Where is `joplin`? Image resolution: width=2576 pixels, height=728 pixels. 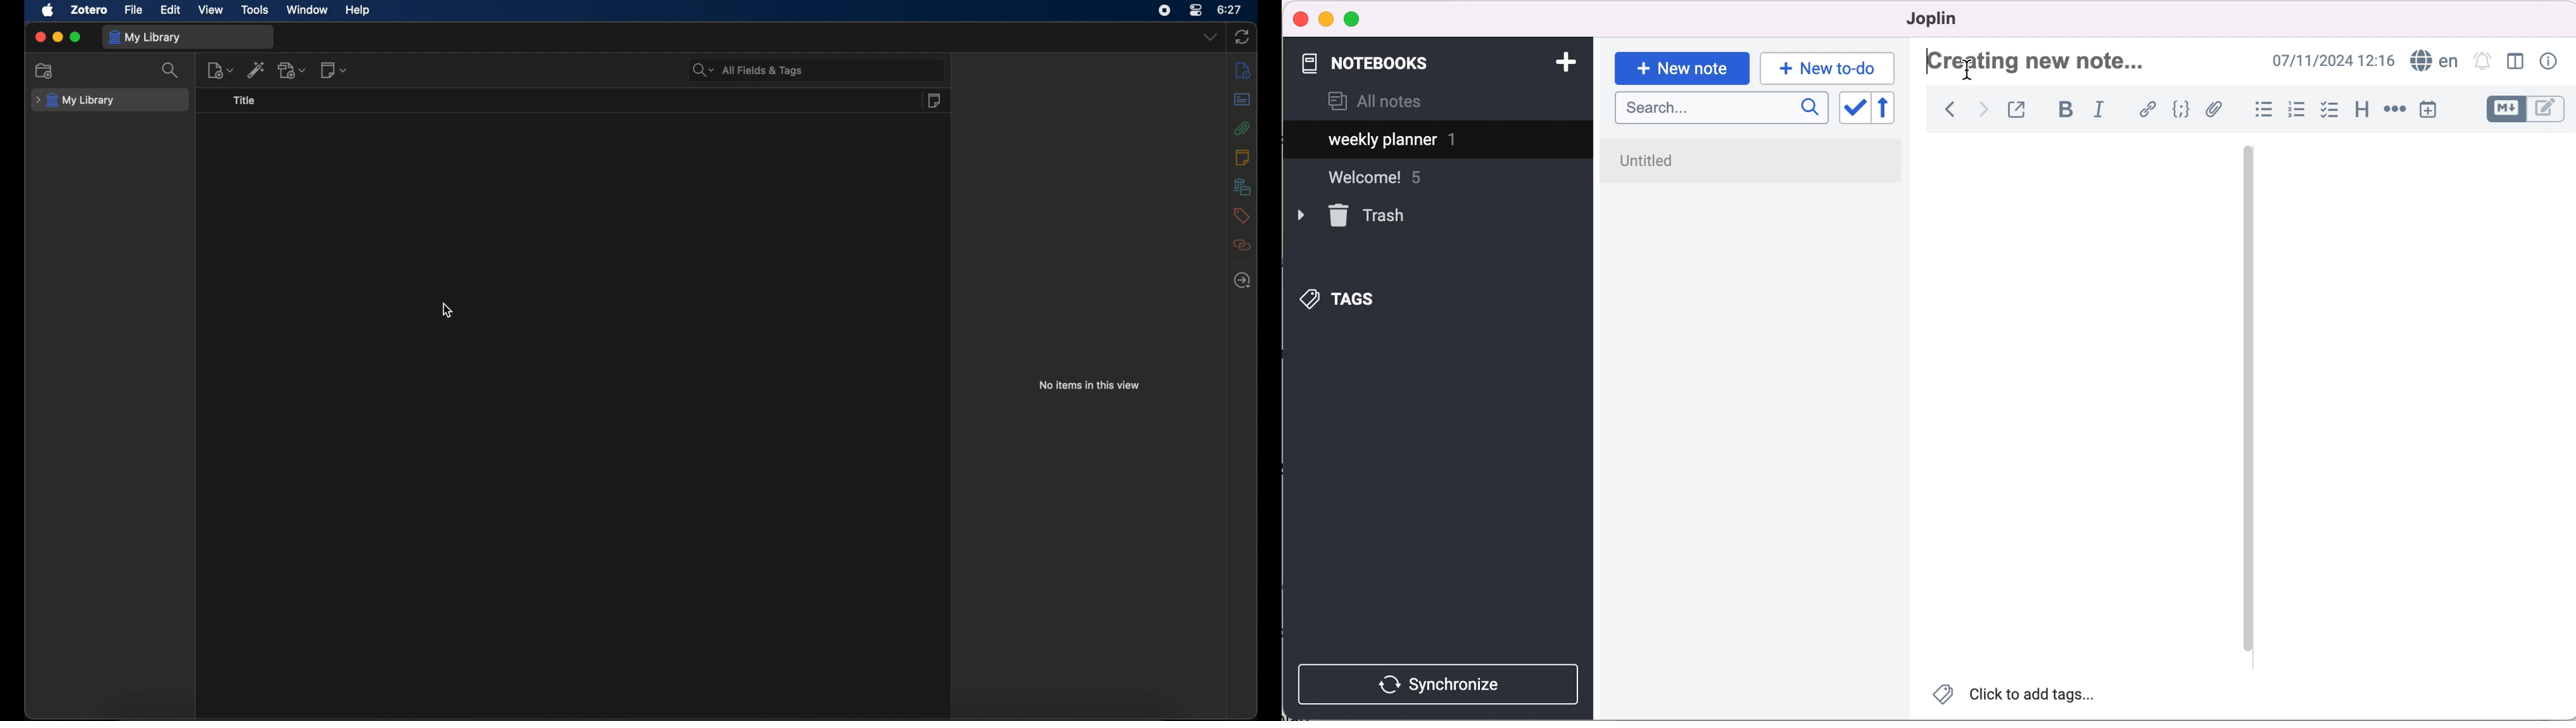
joplin is located at coordinates (1951, 19).